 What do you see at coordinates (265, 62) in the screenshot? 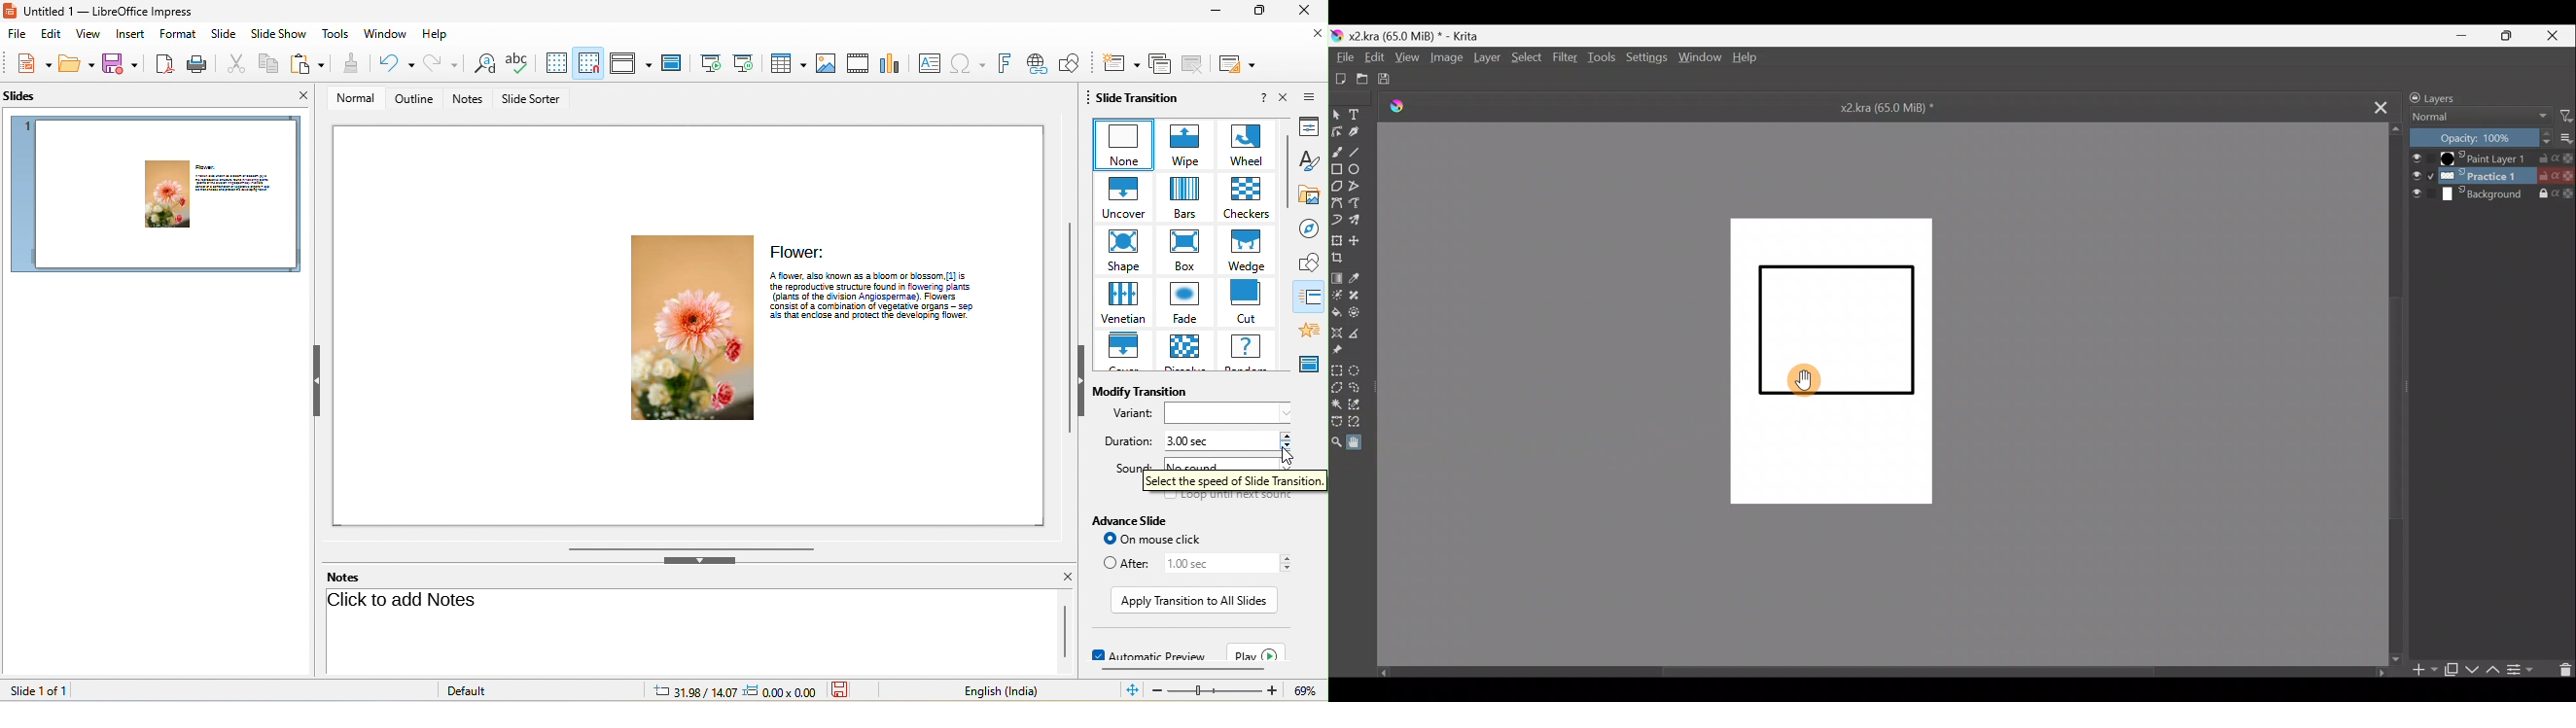
I see `copy` at bounding box center [265, 62].